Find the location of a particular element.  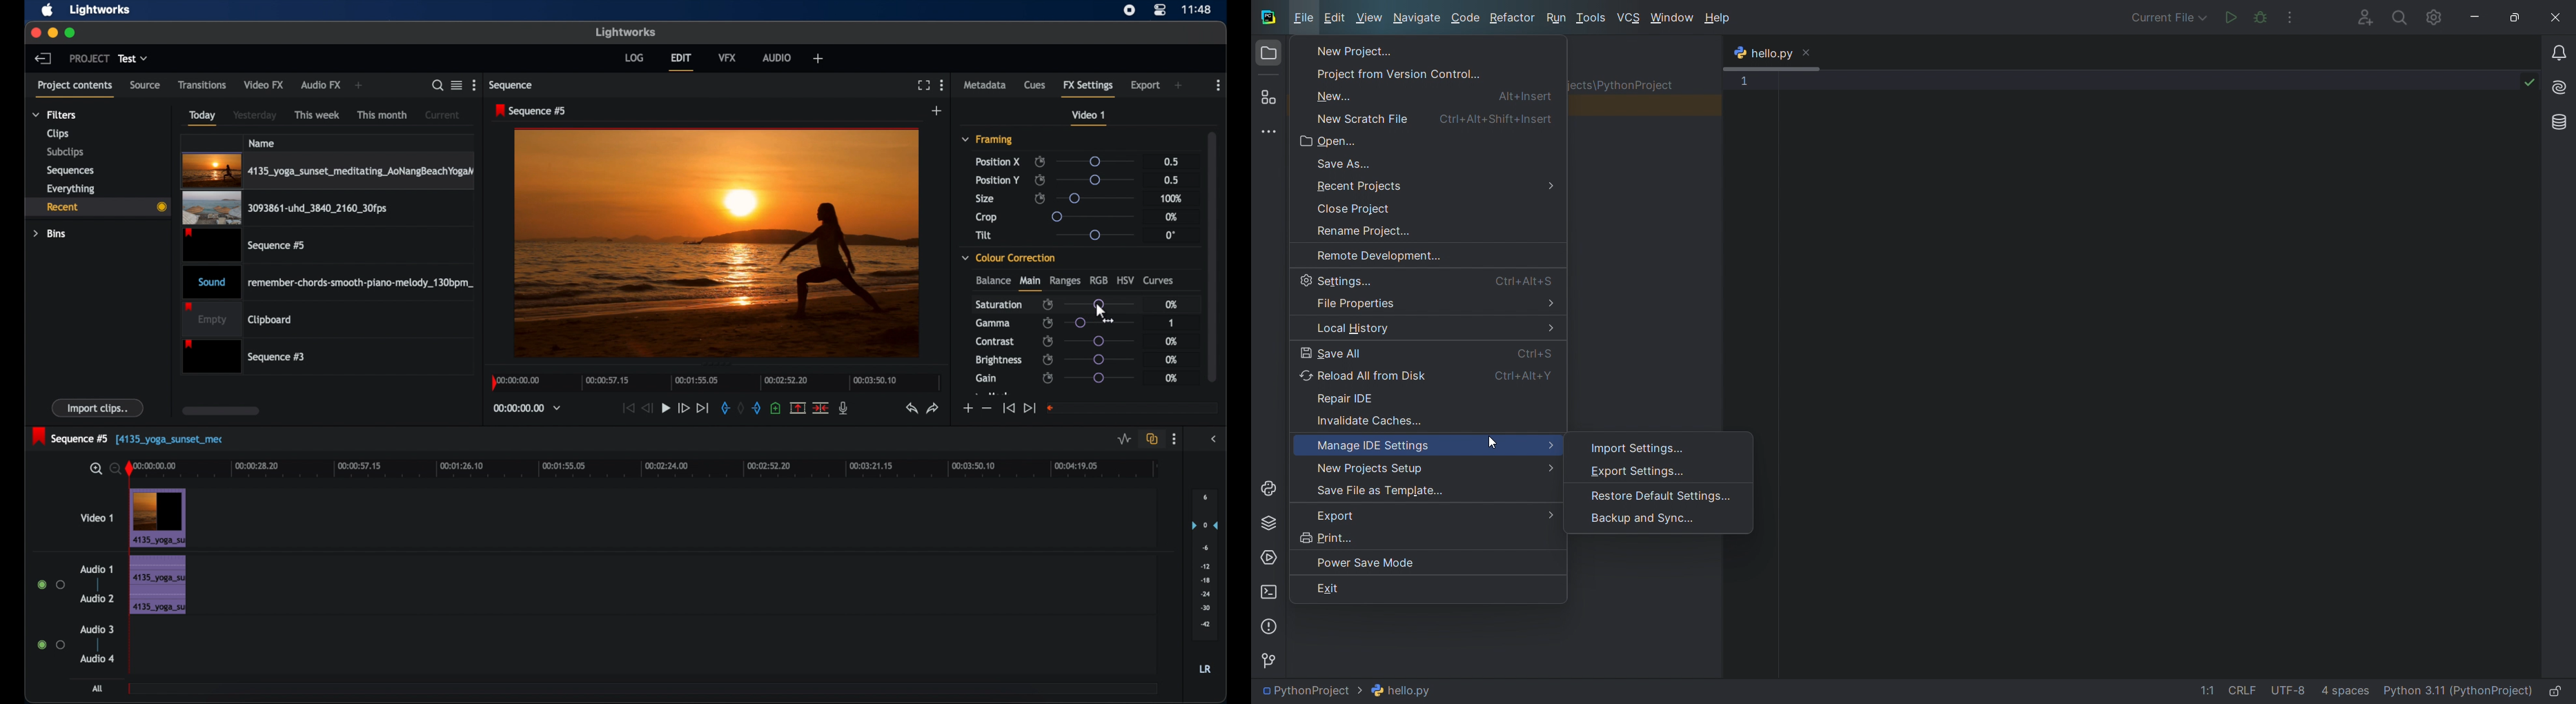

interpreter is located at coordinates (2457, 689).